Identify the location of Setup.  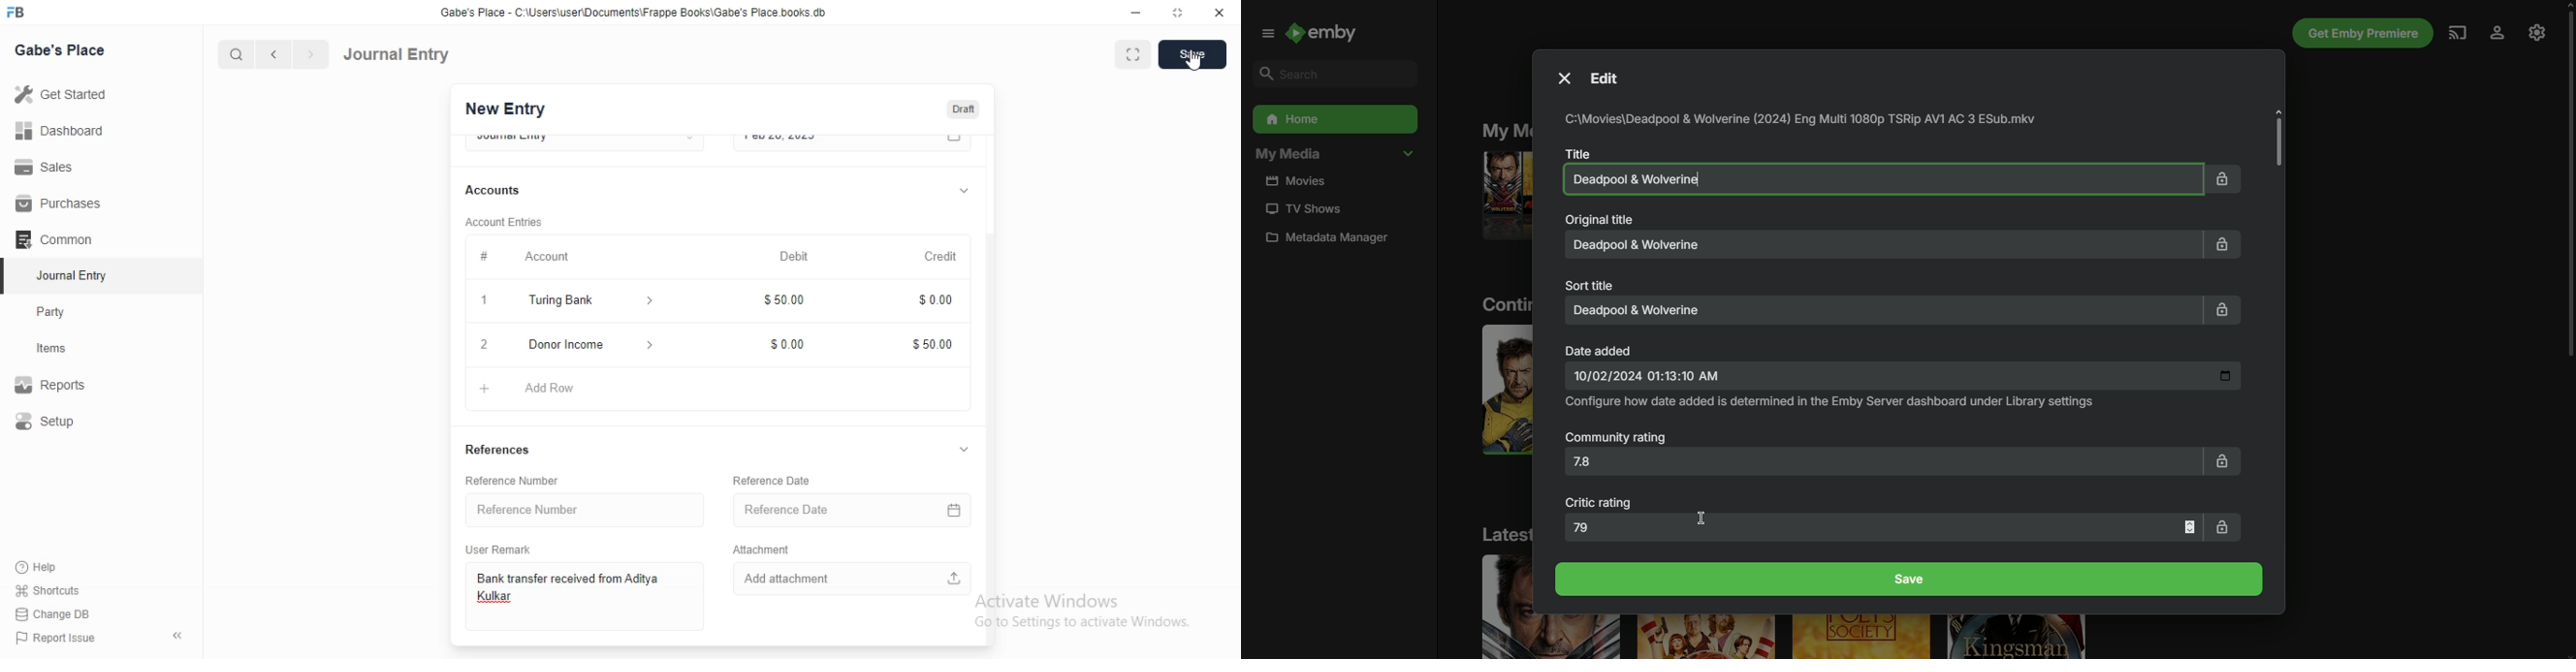
(64, 423).